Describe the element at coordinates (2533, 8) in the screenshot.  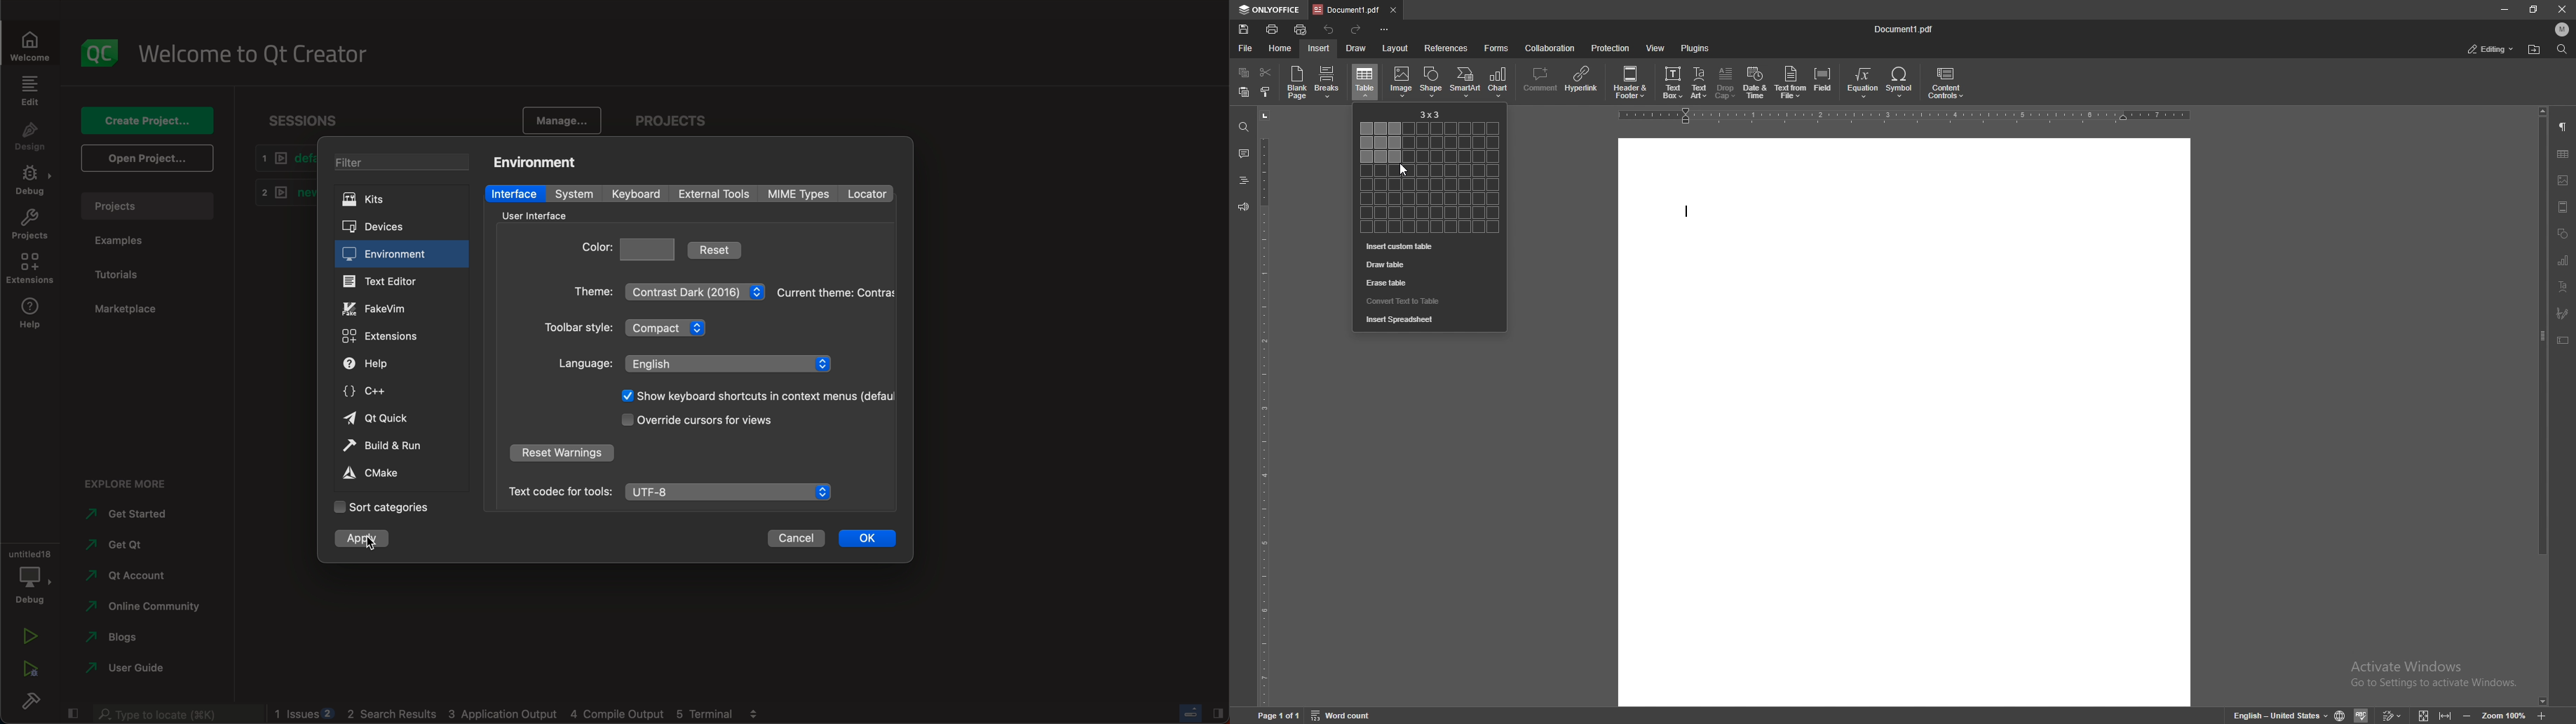
I see `resize` at that location.